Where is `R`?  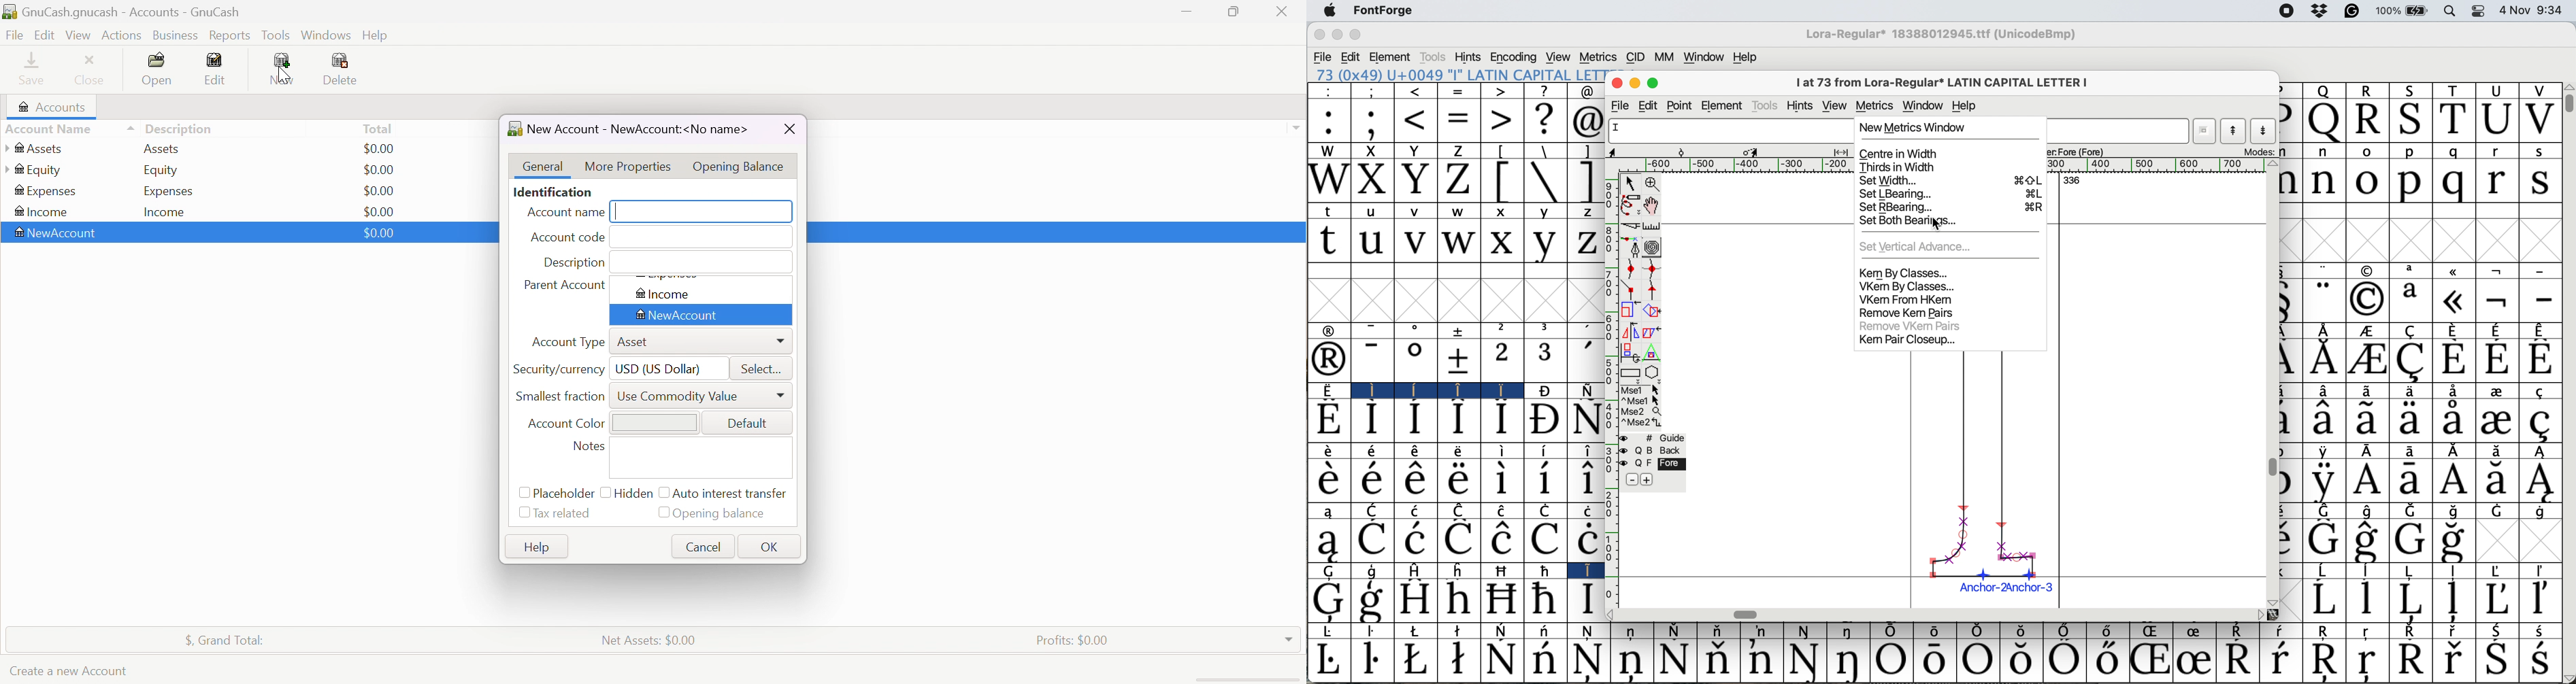
R is located at coordinates (2369, 120).